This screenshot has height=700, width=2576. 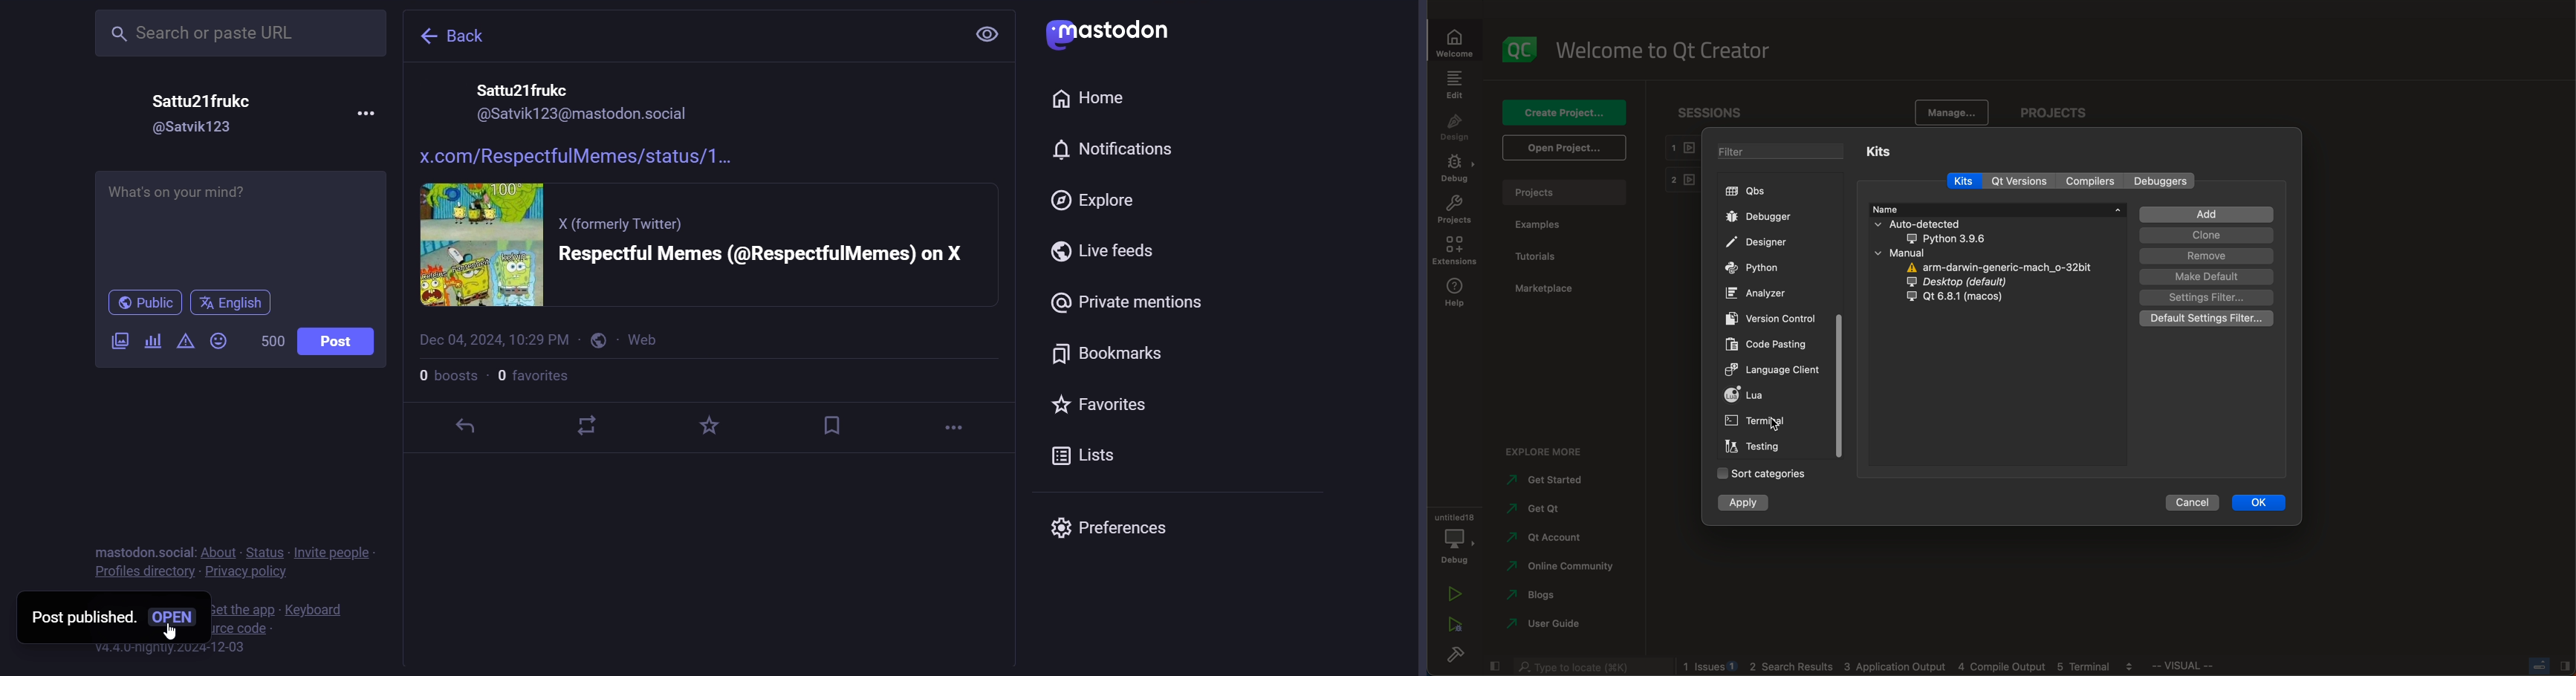 I want to click on privacy policy, so click(x=246, y=574).